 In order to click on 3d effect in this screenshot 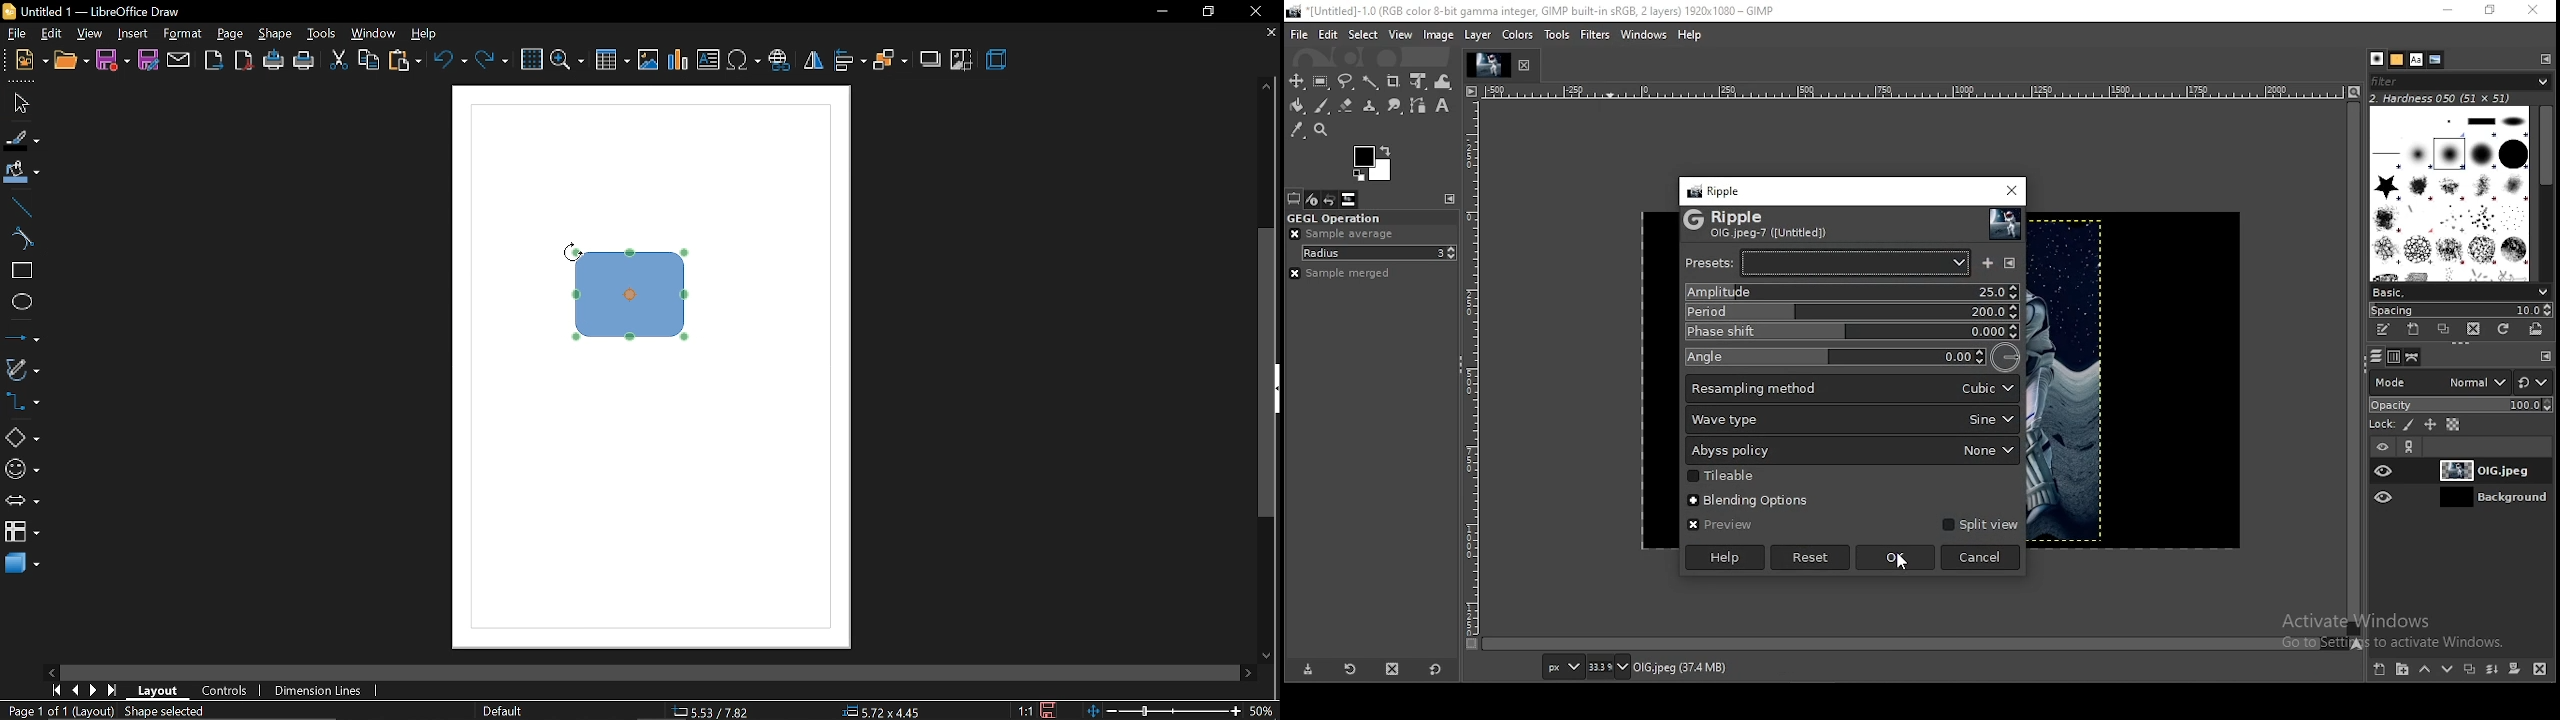, I will do `click(1000, 60)`.